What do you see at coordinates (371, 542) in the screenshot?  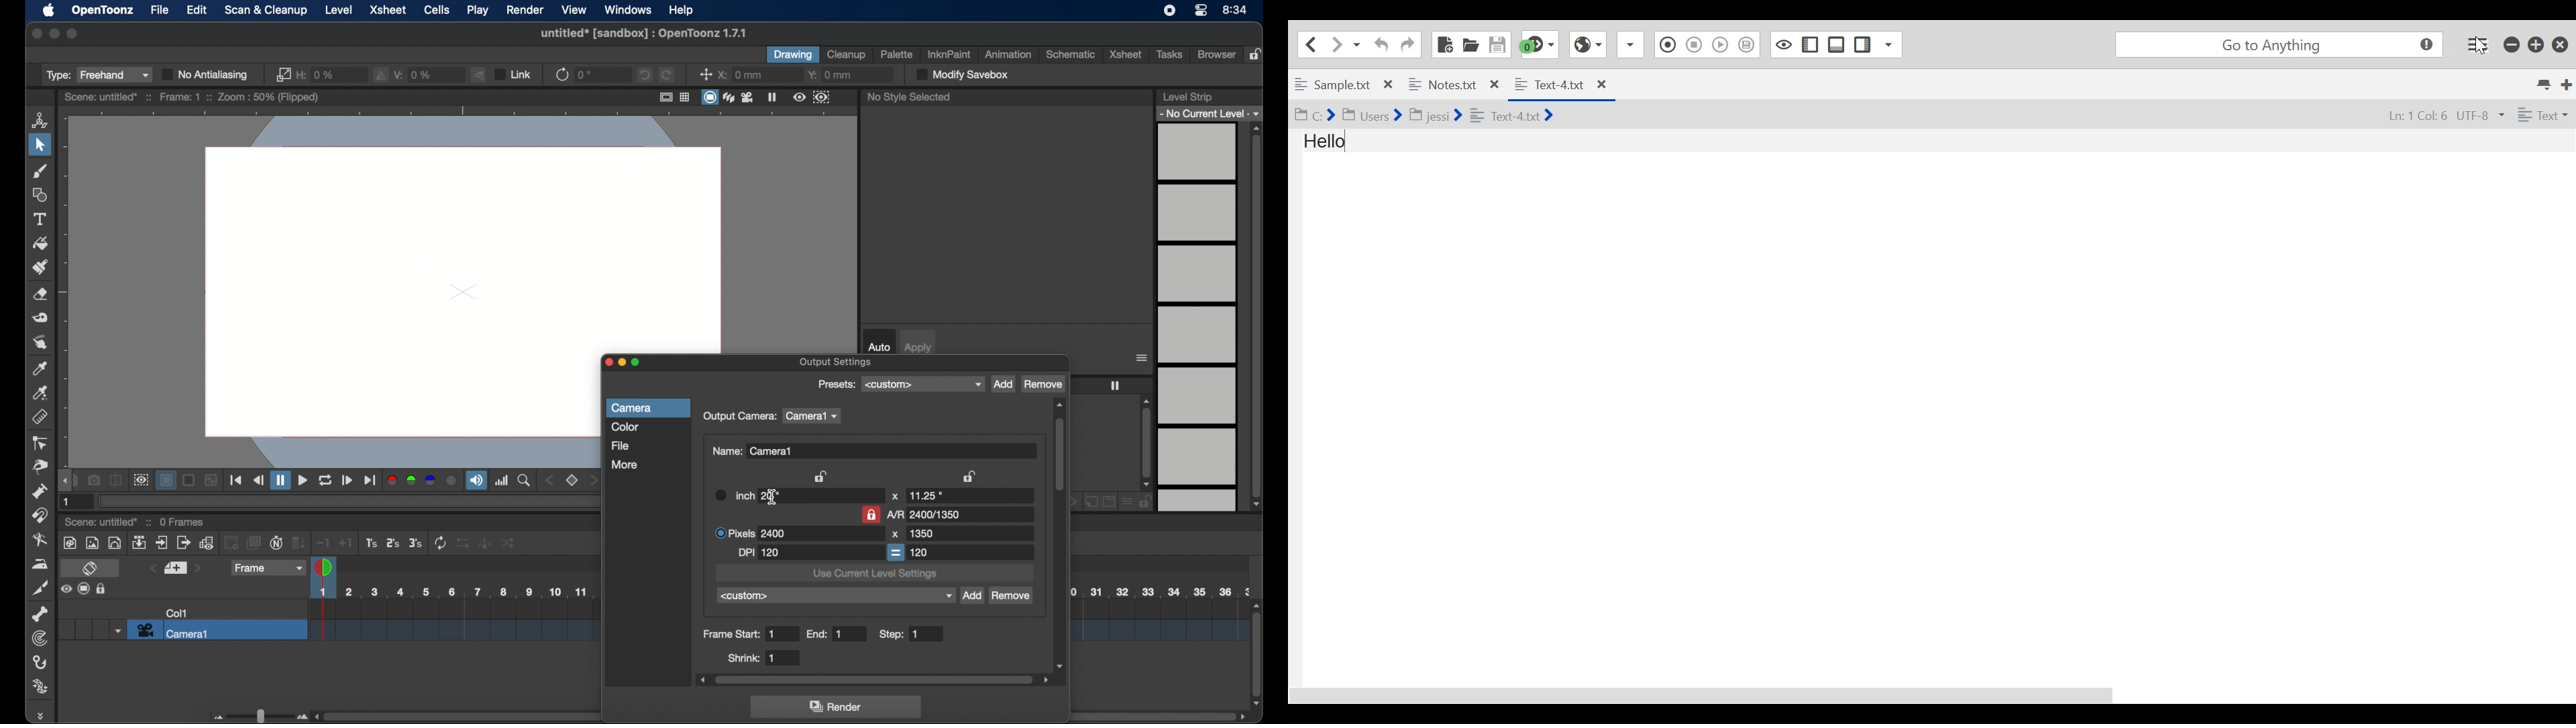 I see `` at bounding box center [371, 542].